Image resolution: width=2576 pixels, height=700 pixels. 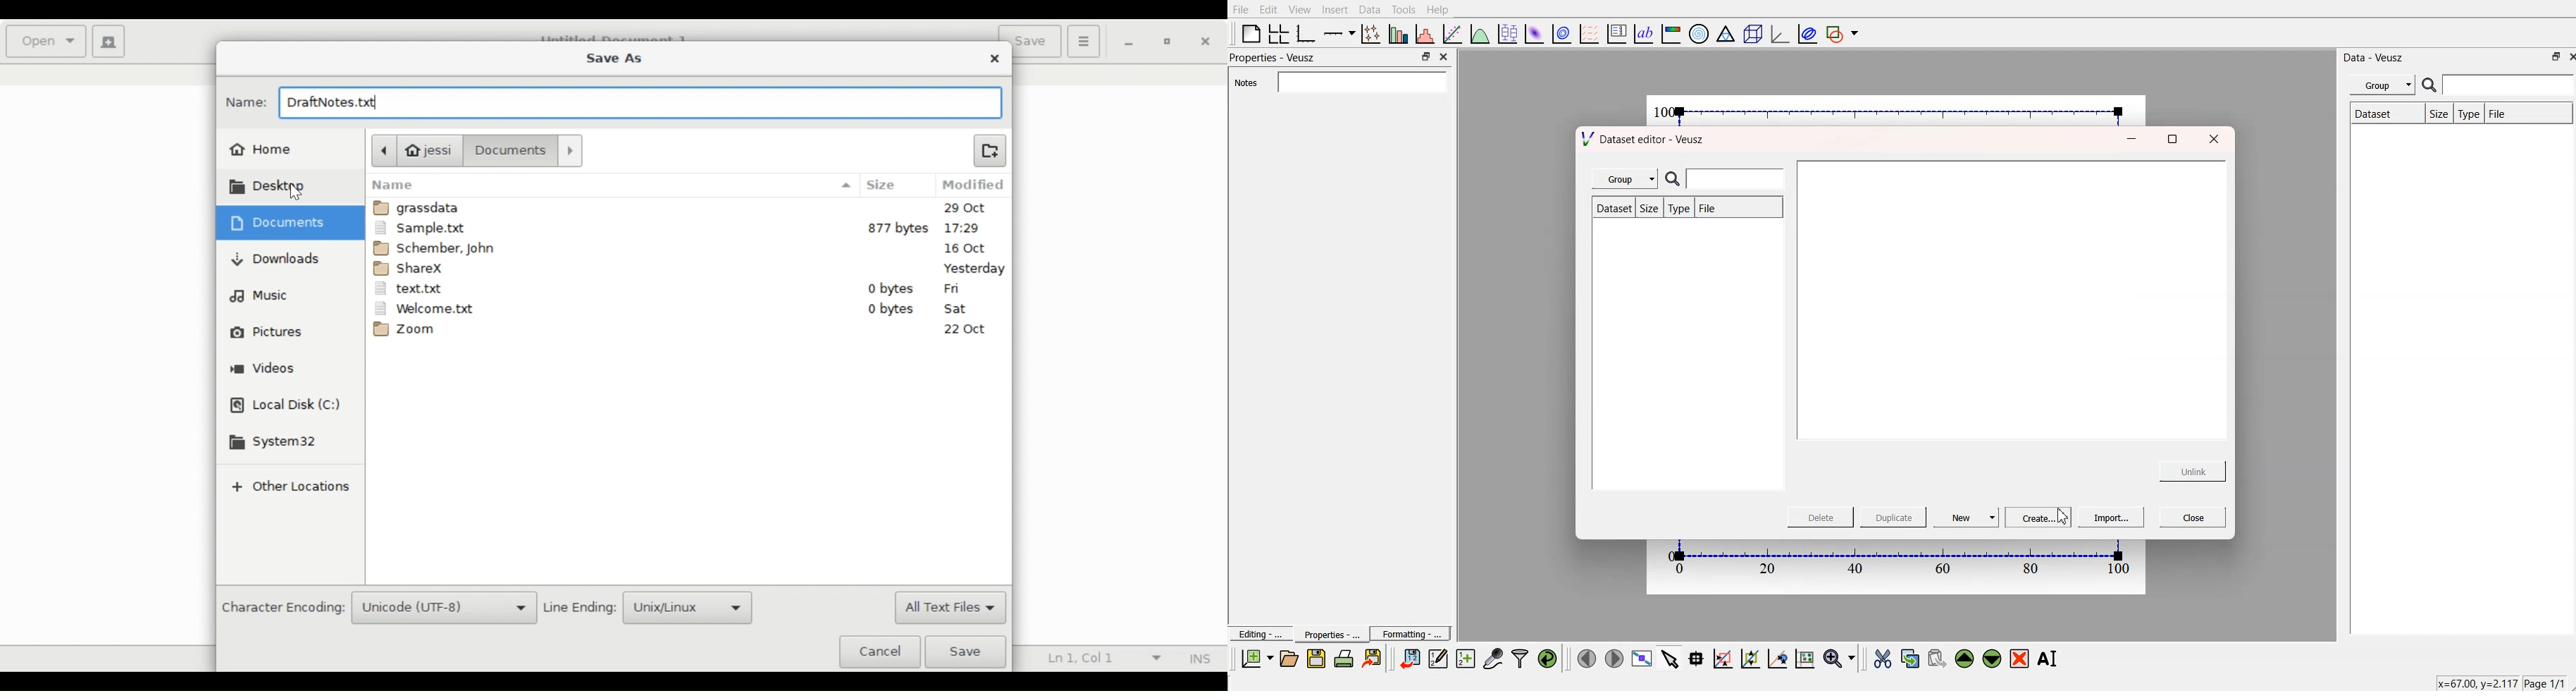 What do you see at coordinates (260, 295) in the screenshot?
I see `Music` at bounding box center [260, 295].